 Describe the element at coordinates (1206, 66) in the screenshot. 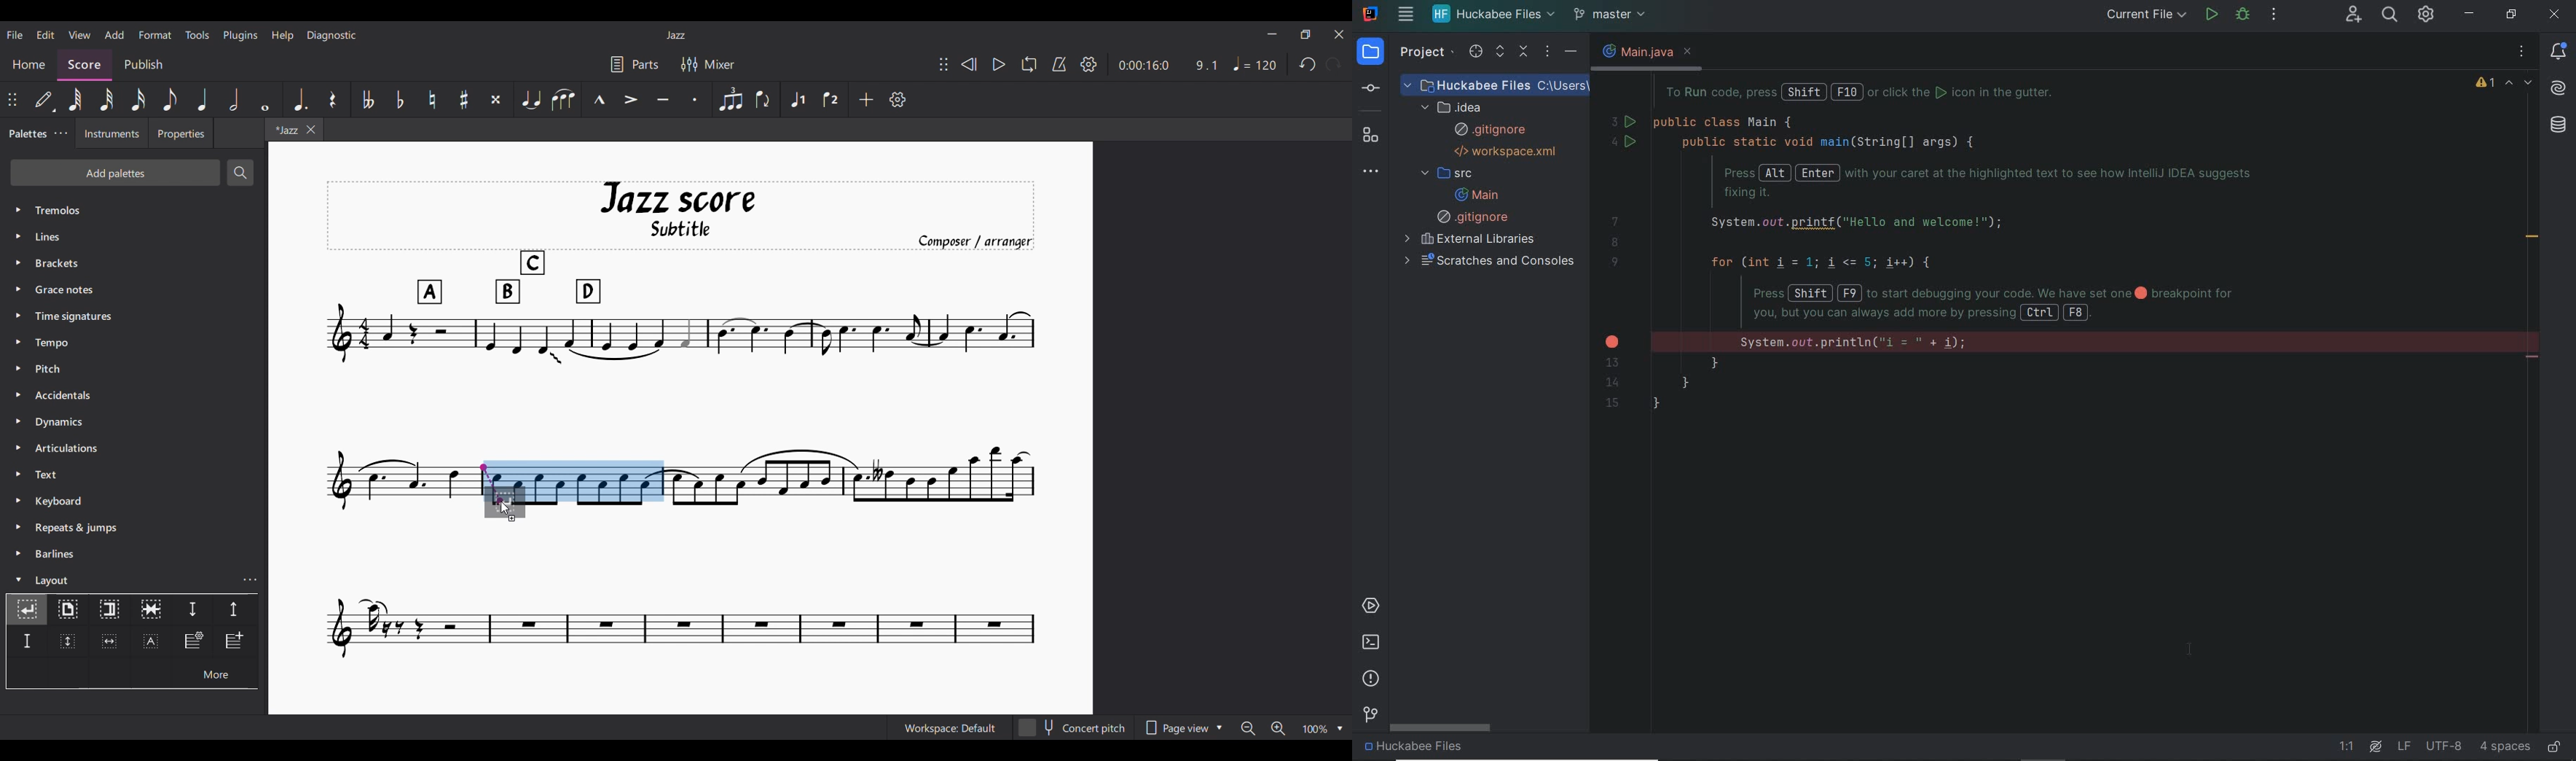

I see `9.1` at that location.